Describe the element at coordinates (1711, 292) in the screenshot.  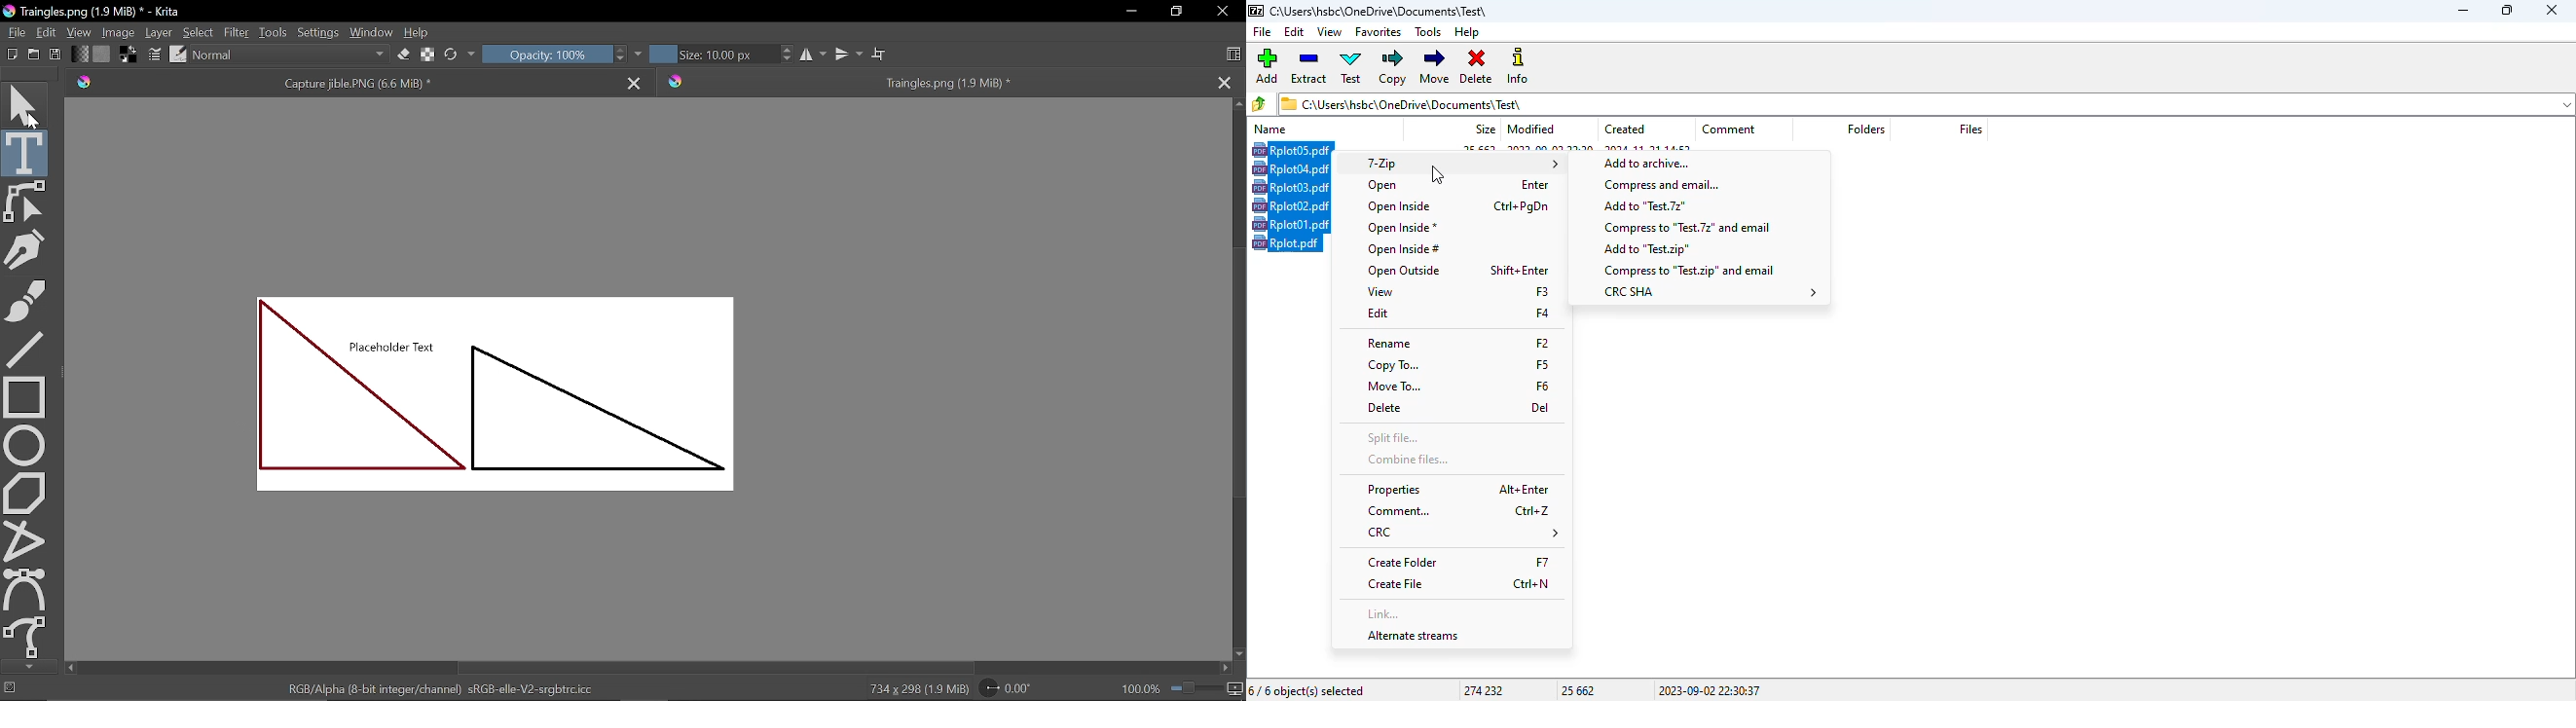
I see `CRC SHA` at that location.